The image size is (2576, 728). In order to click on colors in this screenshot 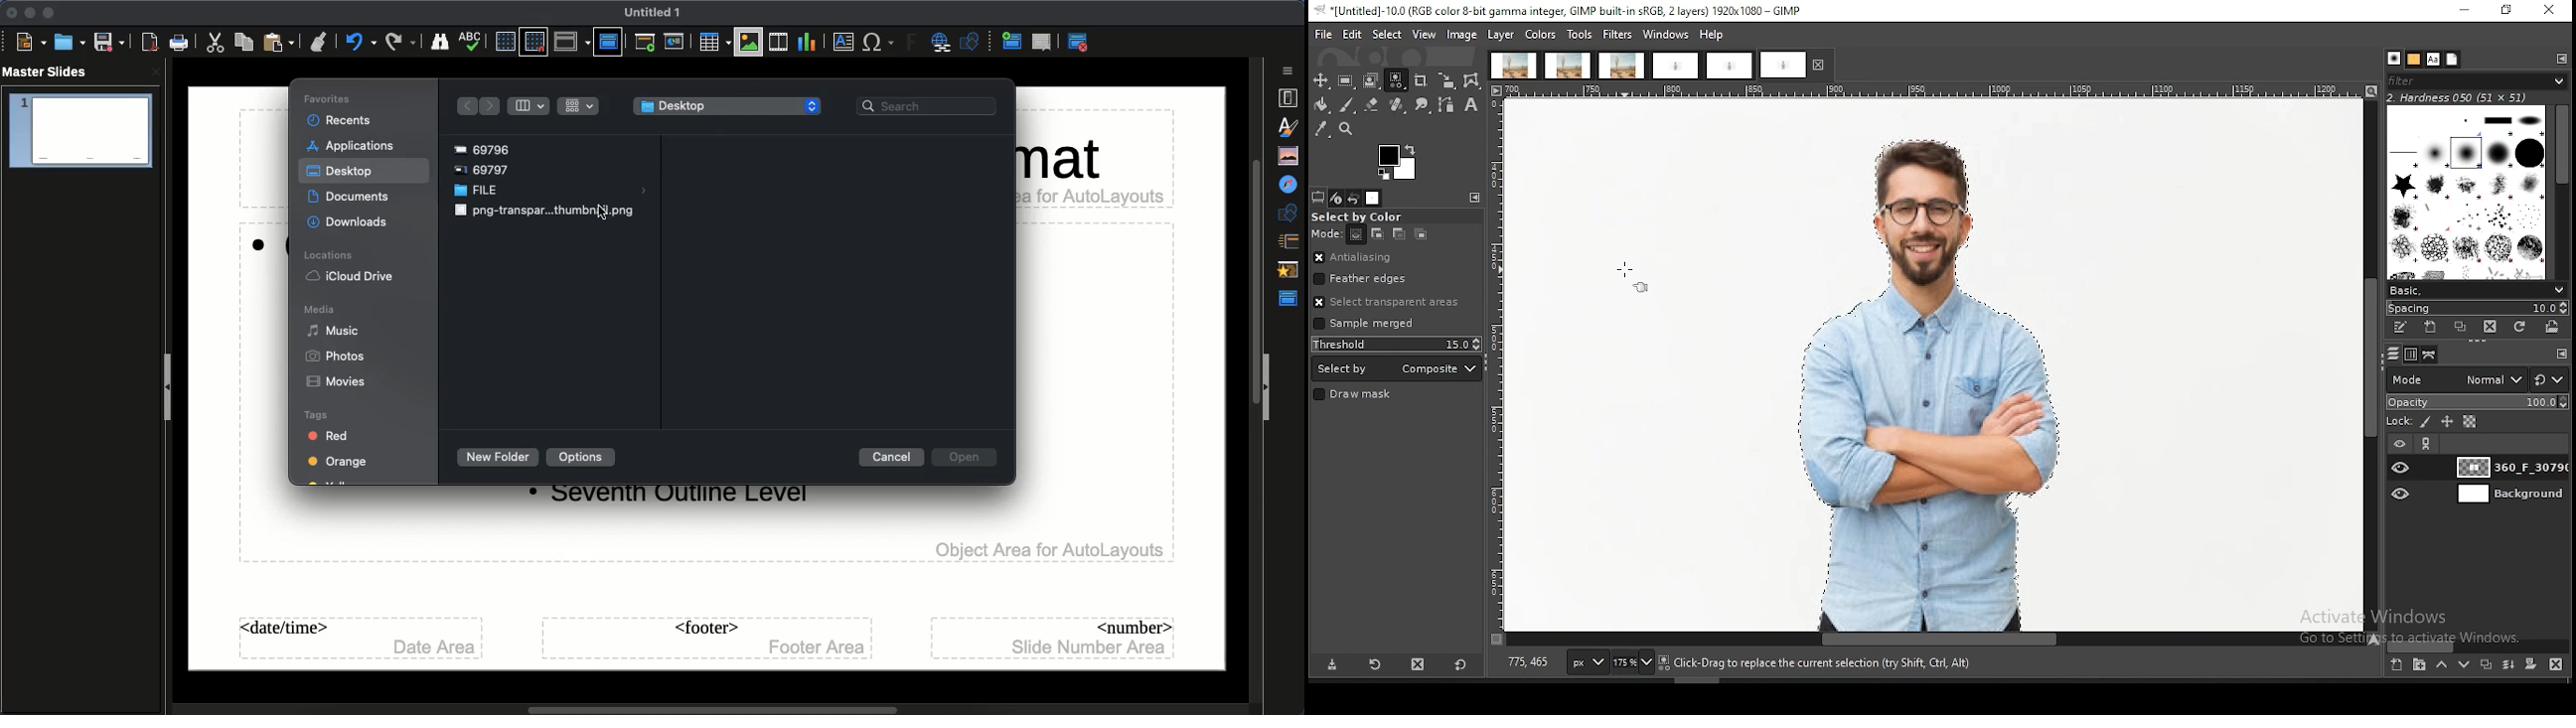, I will do `click(1399, 163)`.